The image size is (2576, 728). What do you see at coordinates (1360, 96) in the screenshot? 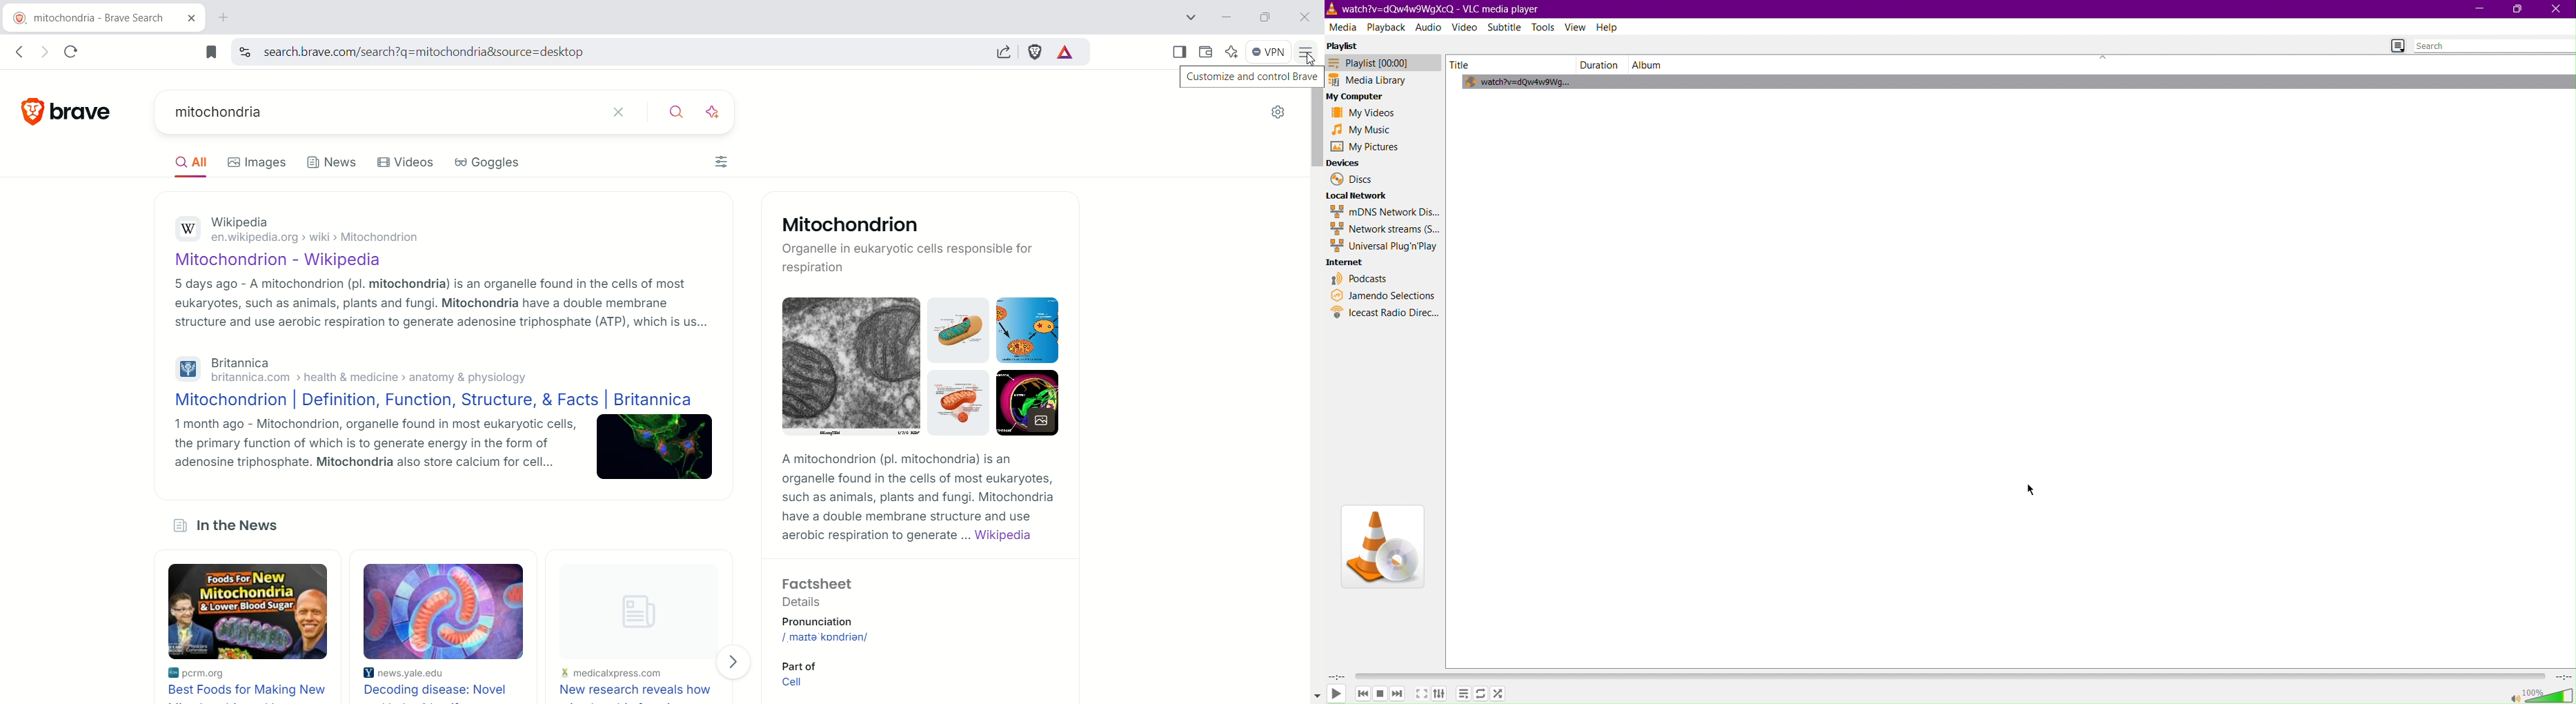
I see `My Computer` at bounding box center [1360, 96].